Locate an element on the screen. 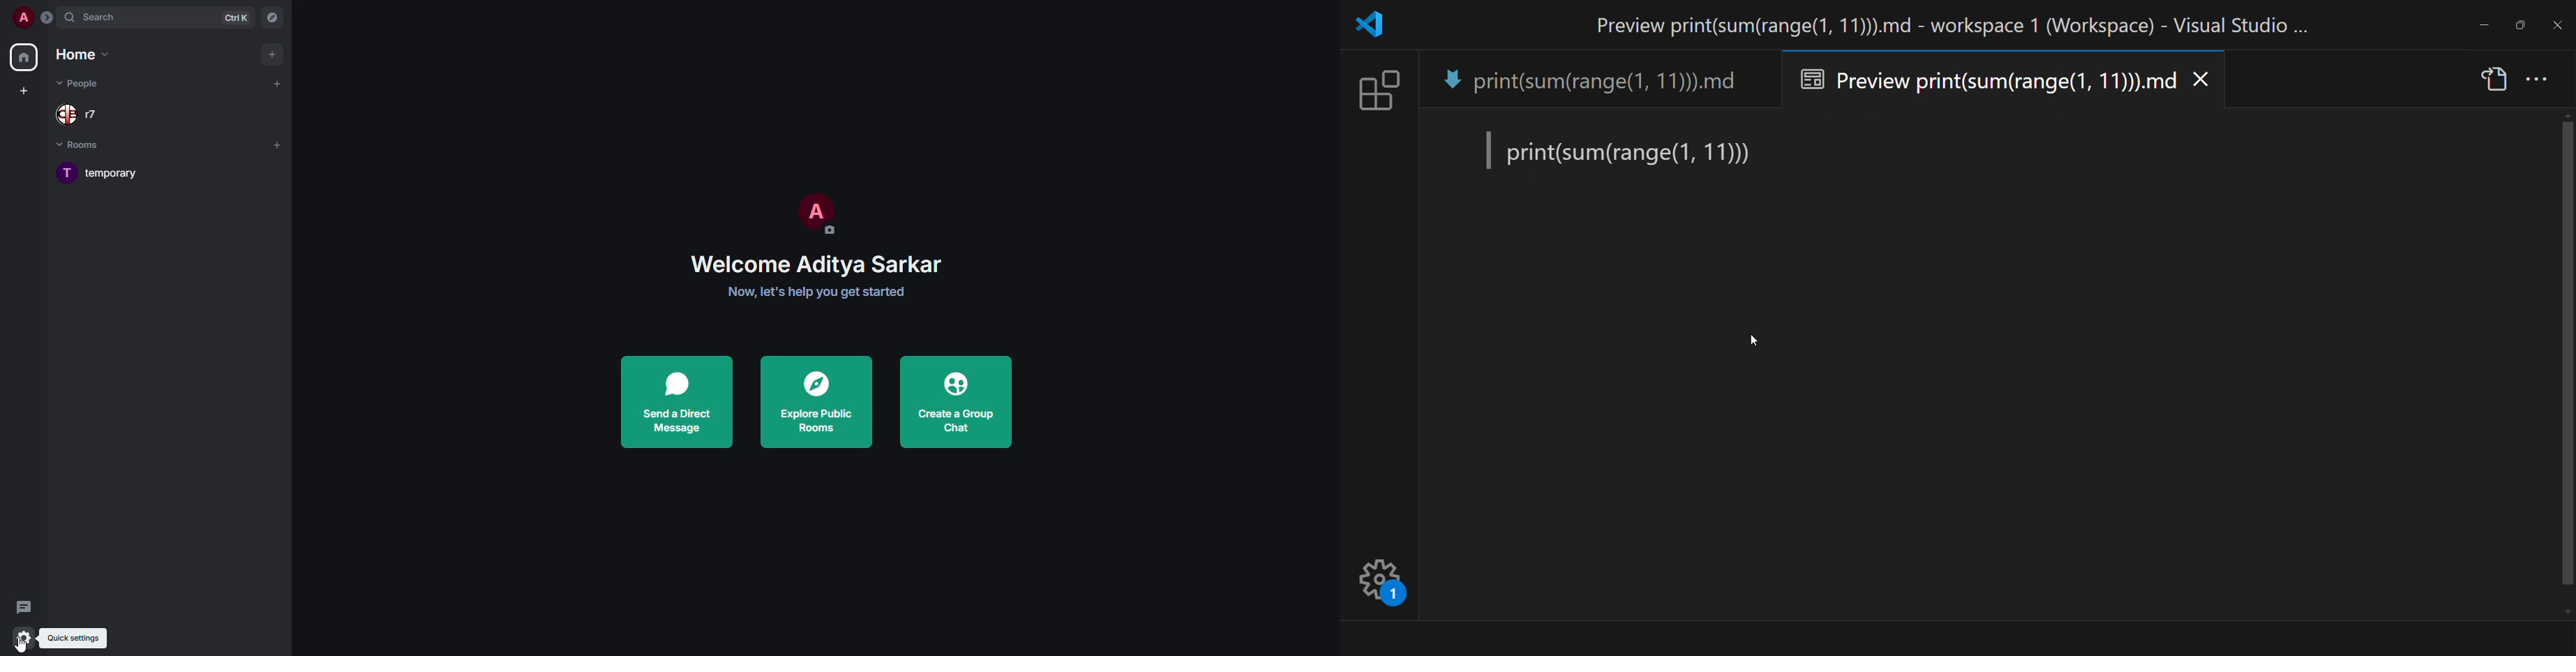  expand is located at coordinates (47, 17).